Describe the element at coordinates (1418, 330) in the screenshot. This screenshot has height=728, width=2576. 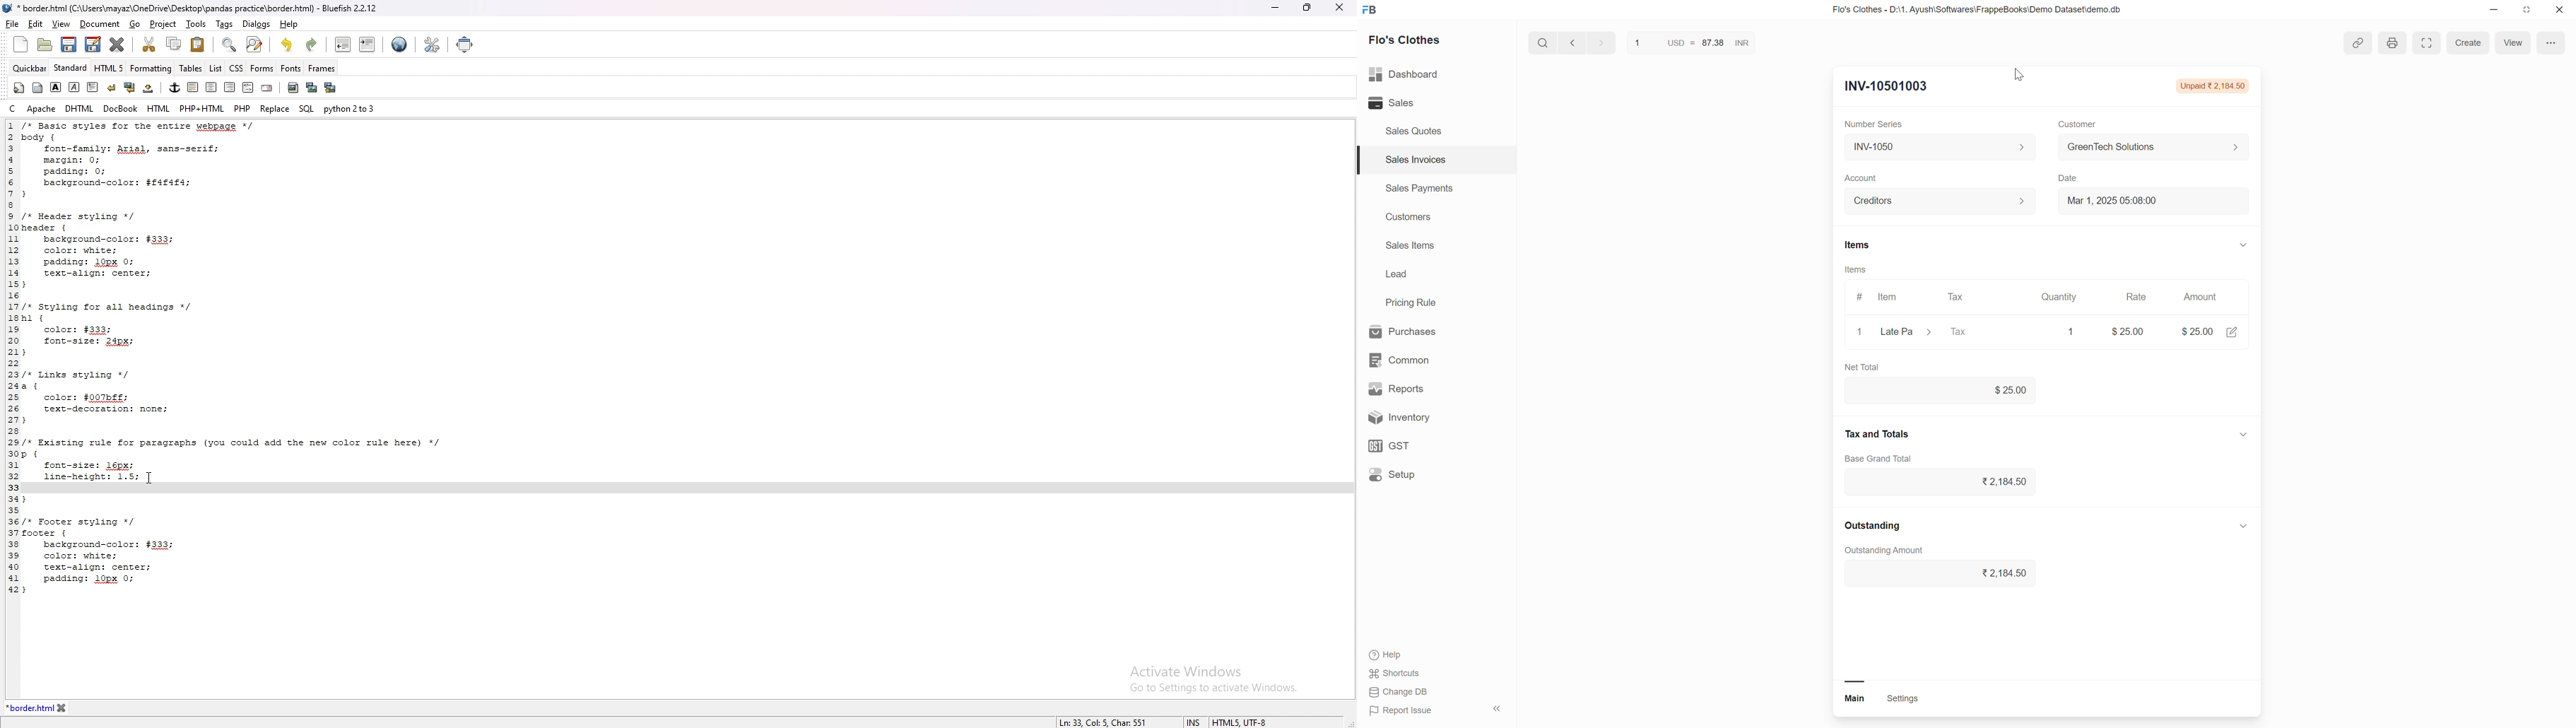
I see `Purchases ` at that location.